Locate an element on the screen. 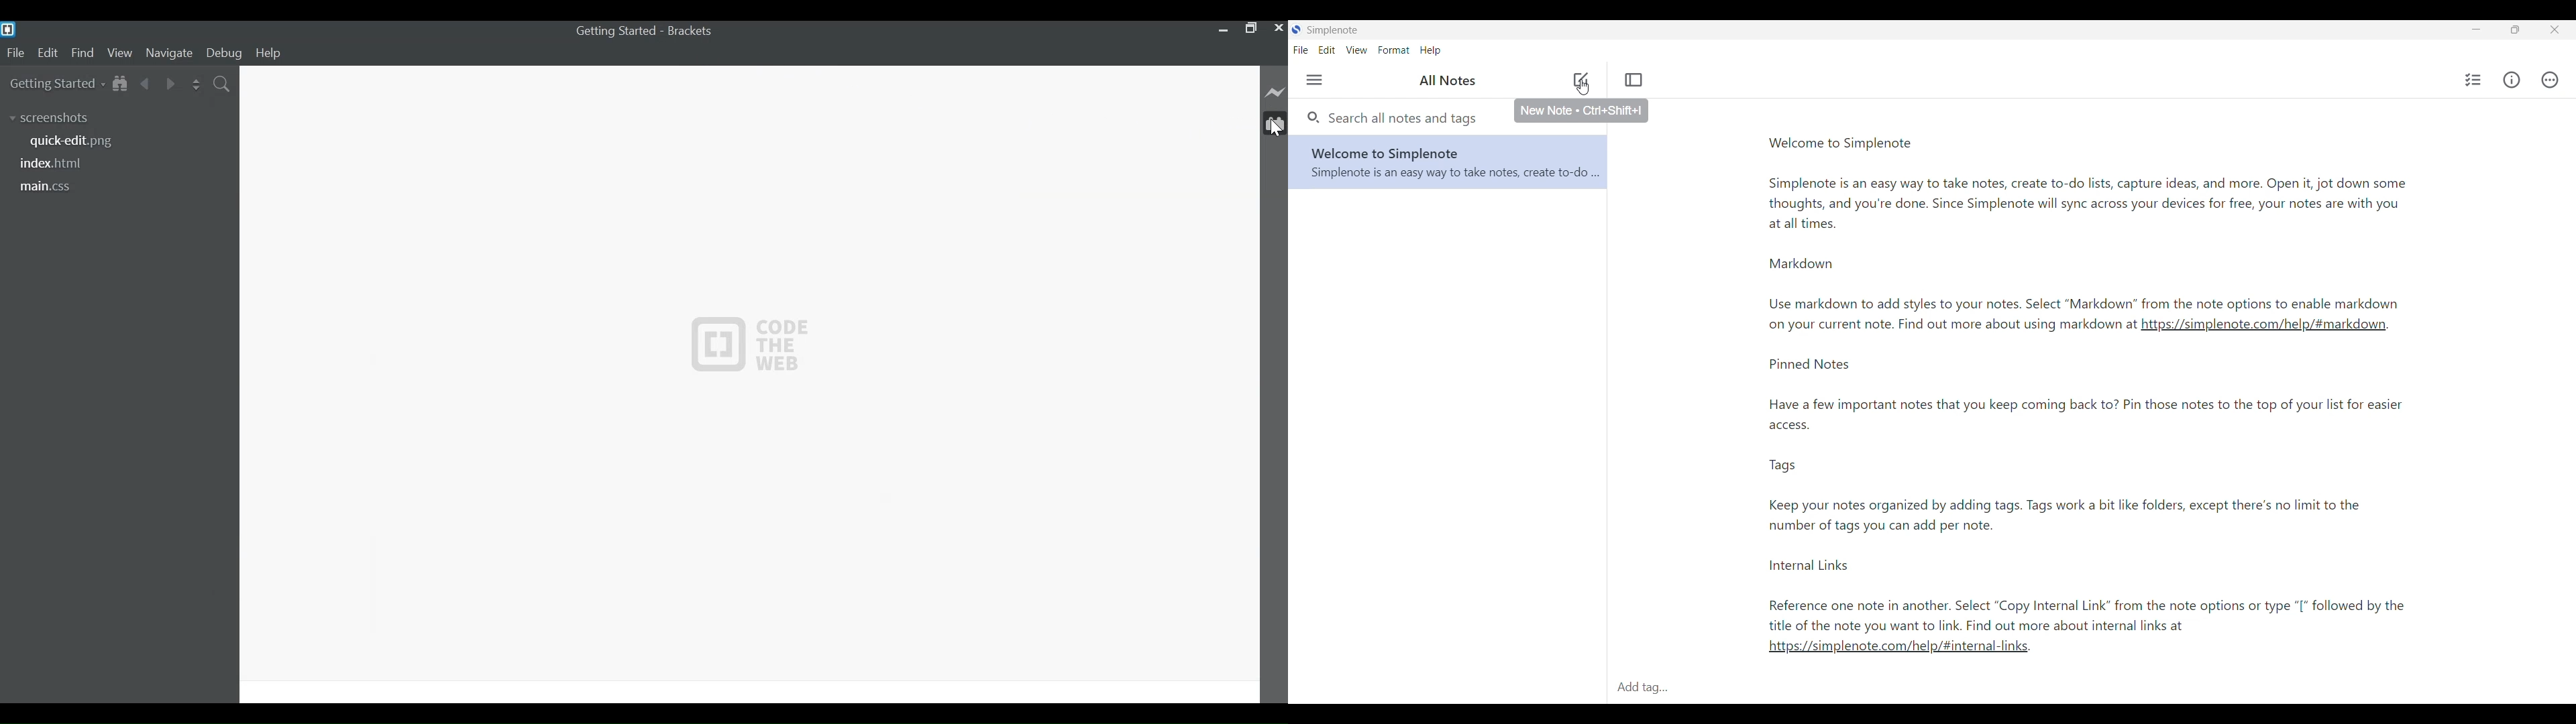 The width and height of the screenshot is (2576, 728). Edit is located at coordinates (49, 54).